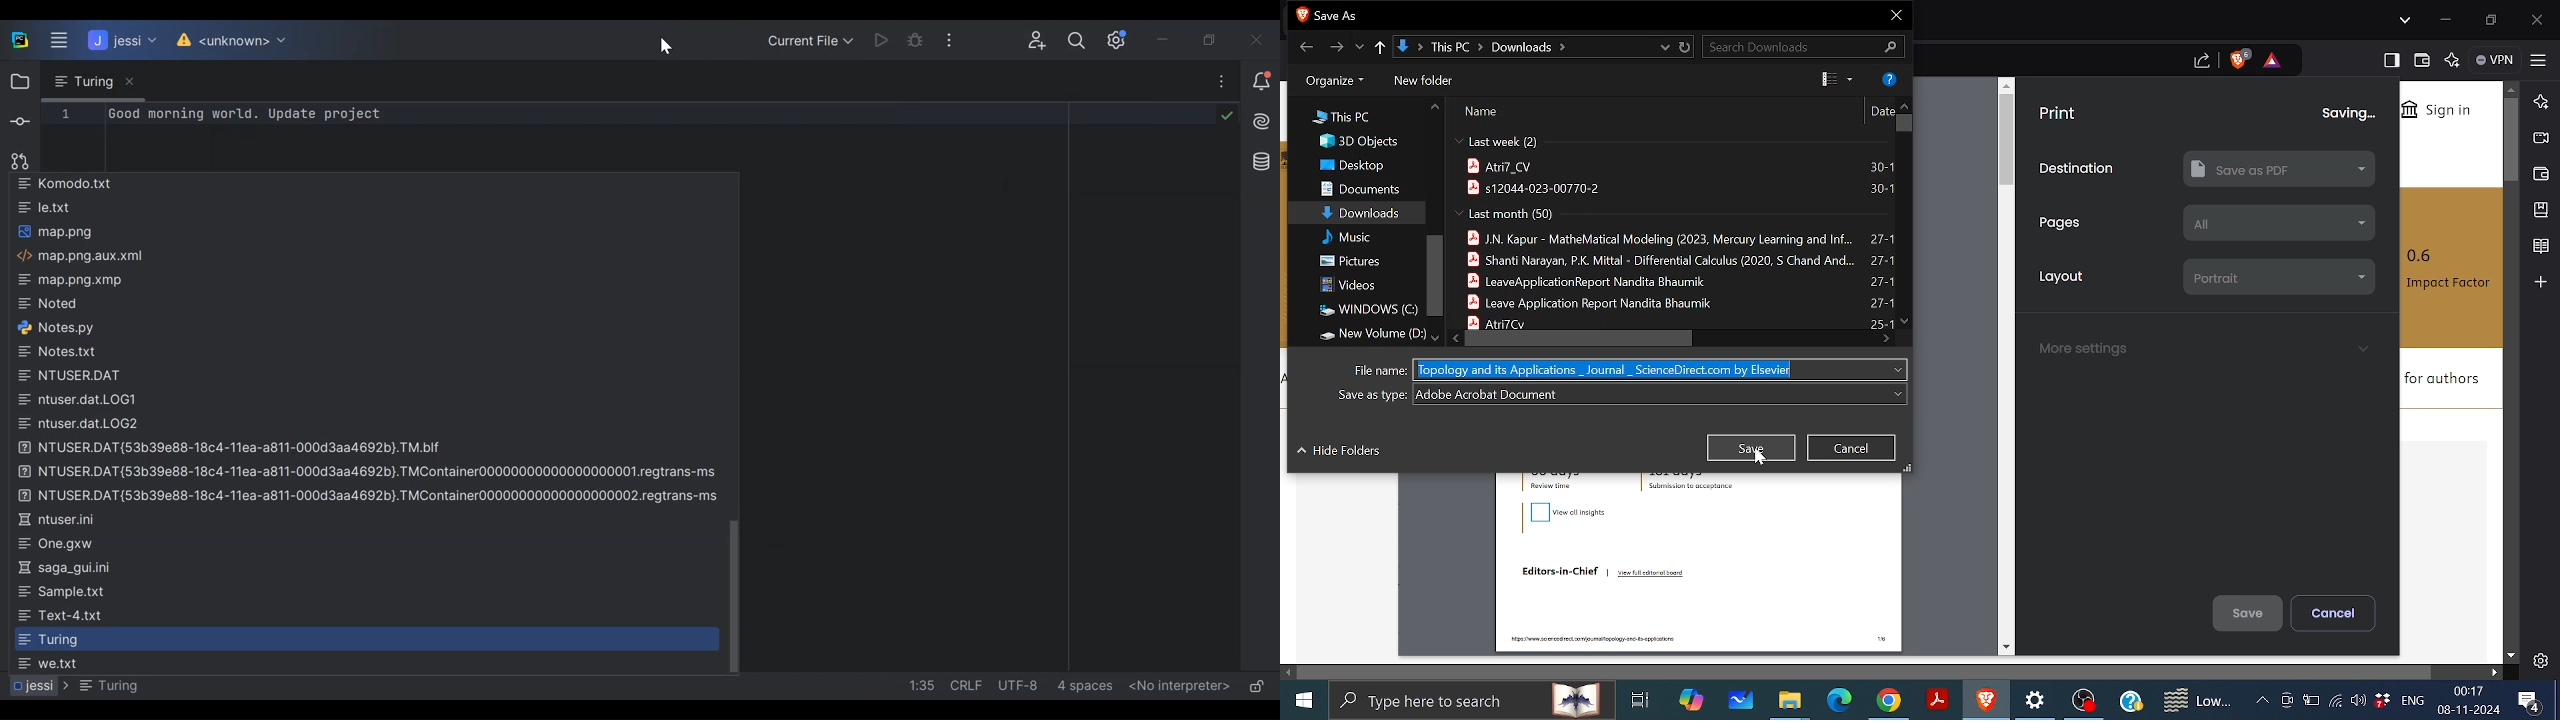 This screenshot has width=2576, height=728. What do you see at coordinates (31, 686) in the screenshot?
I see `jessi` at bounding box center [31, 686].